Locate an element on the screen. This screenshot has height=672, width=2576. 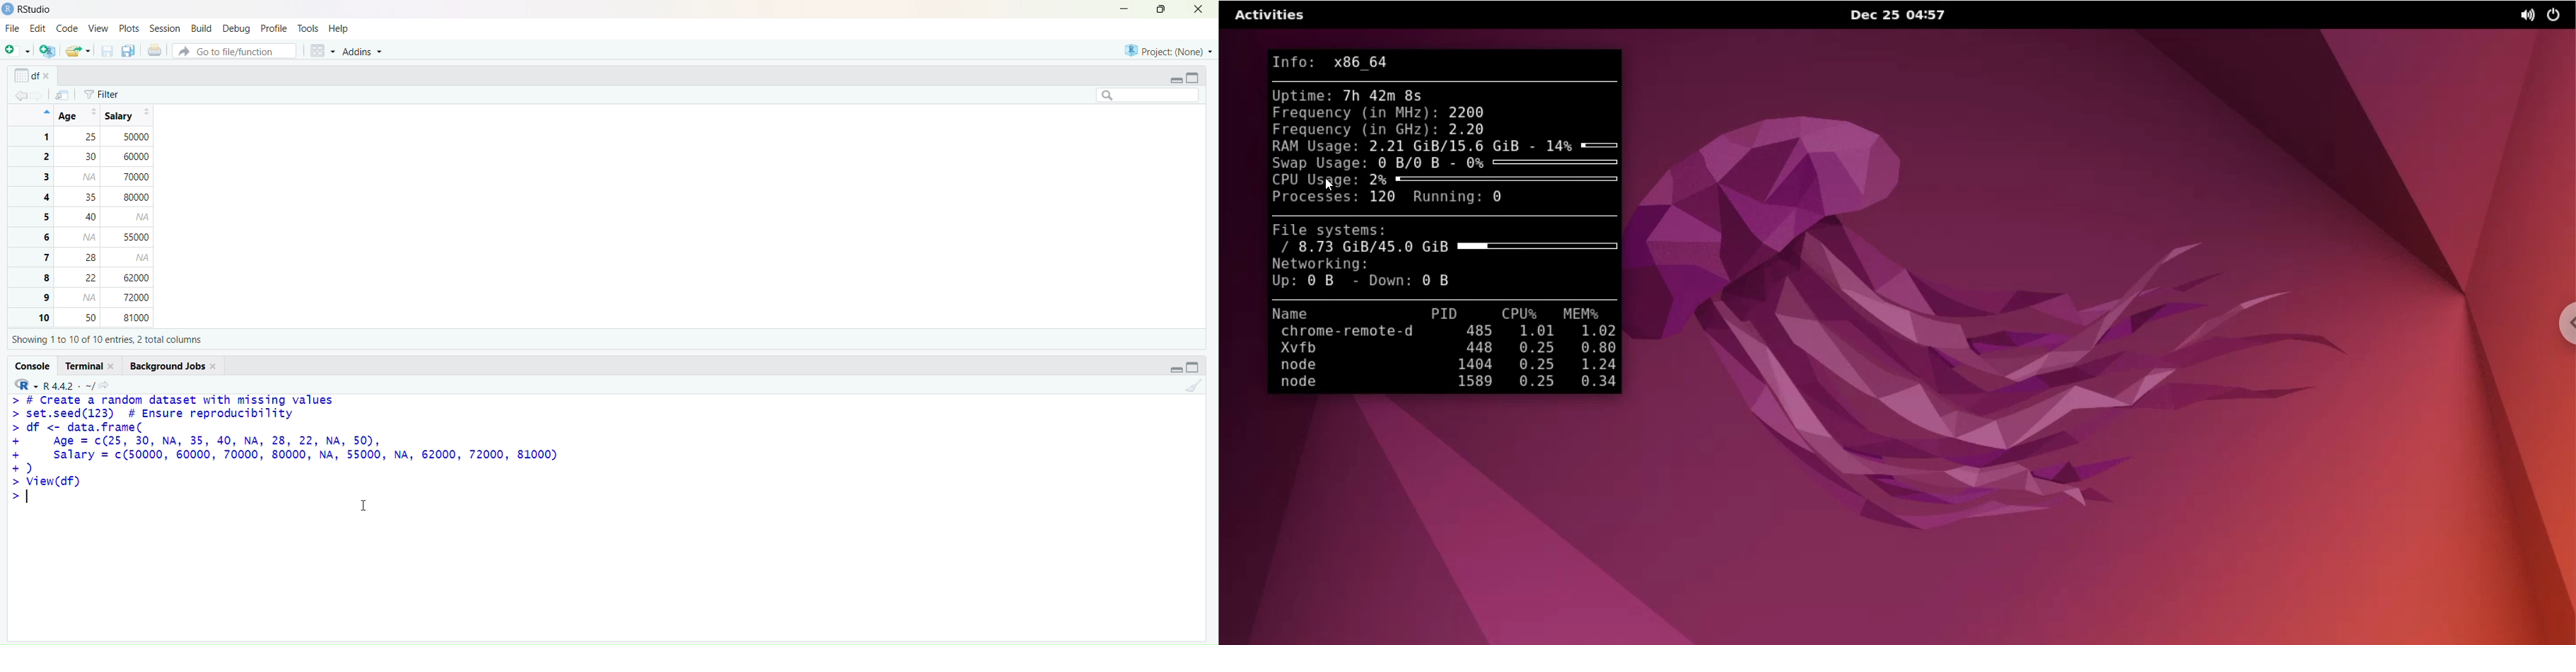
addins is located at coordinates (366, 54).